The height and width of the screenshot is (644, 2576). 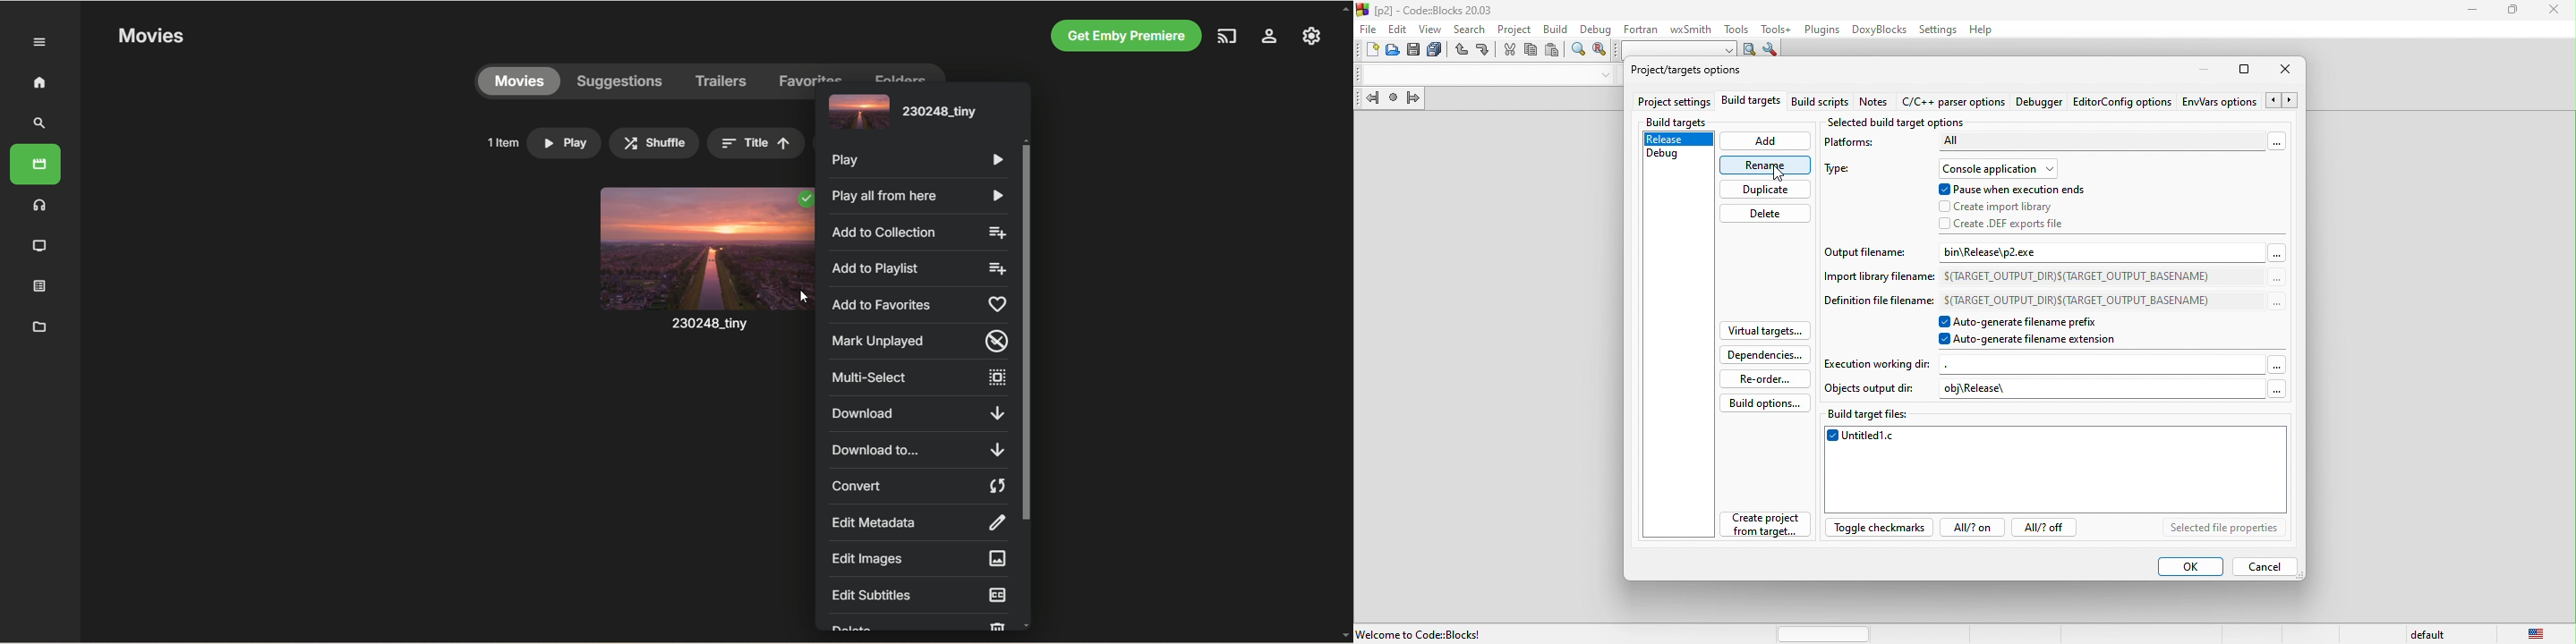 I want to click on toggle checkmarks, so click(x=1880, y=530).